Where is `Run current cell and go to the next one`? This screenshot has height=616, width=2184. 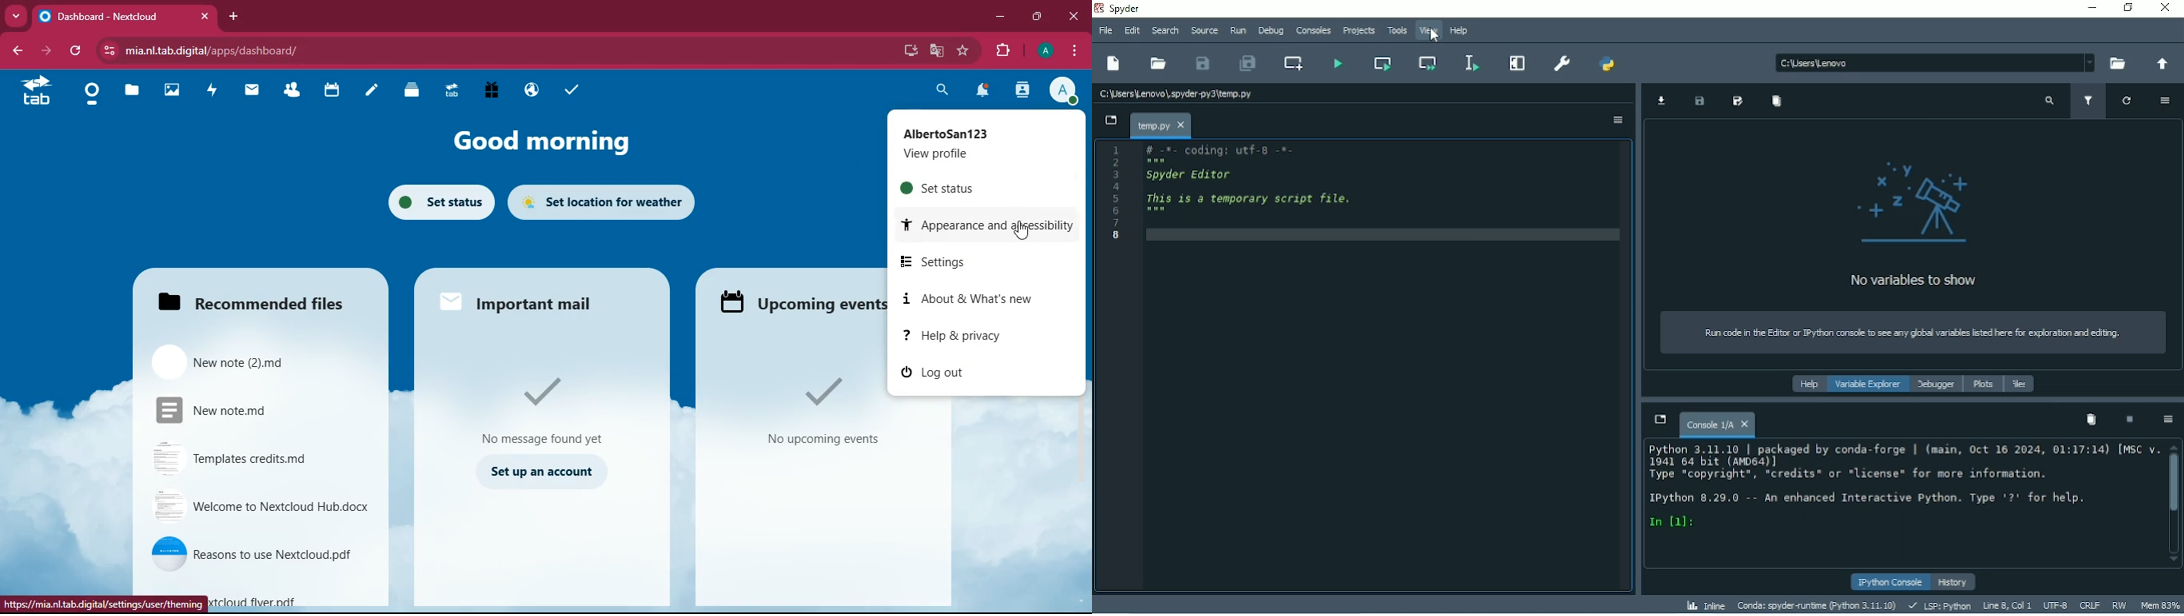
Run current cell and go to the next one is located at coordinates (1428, 62).